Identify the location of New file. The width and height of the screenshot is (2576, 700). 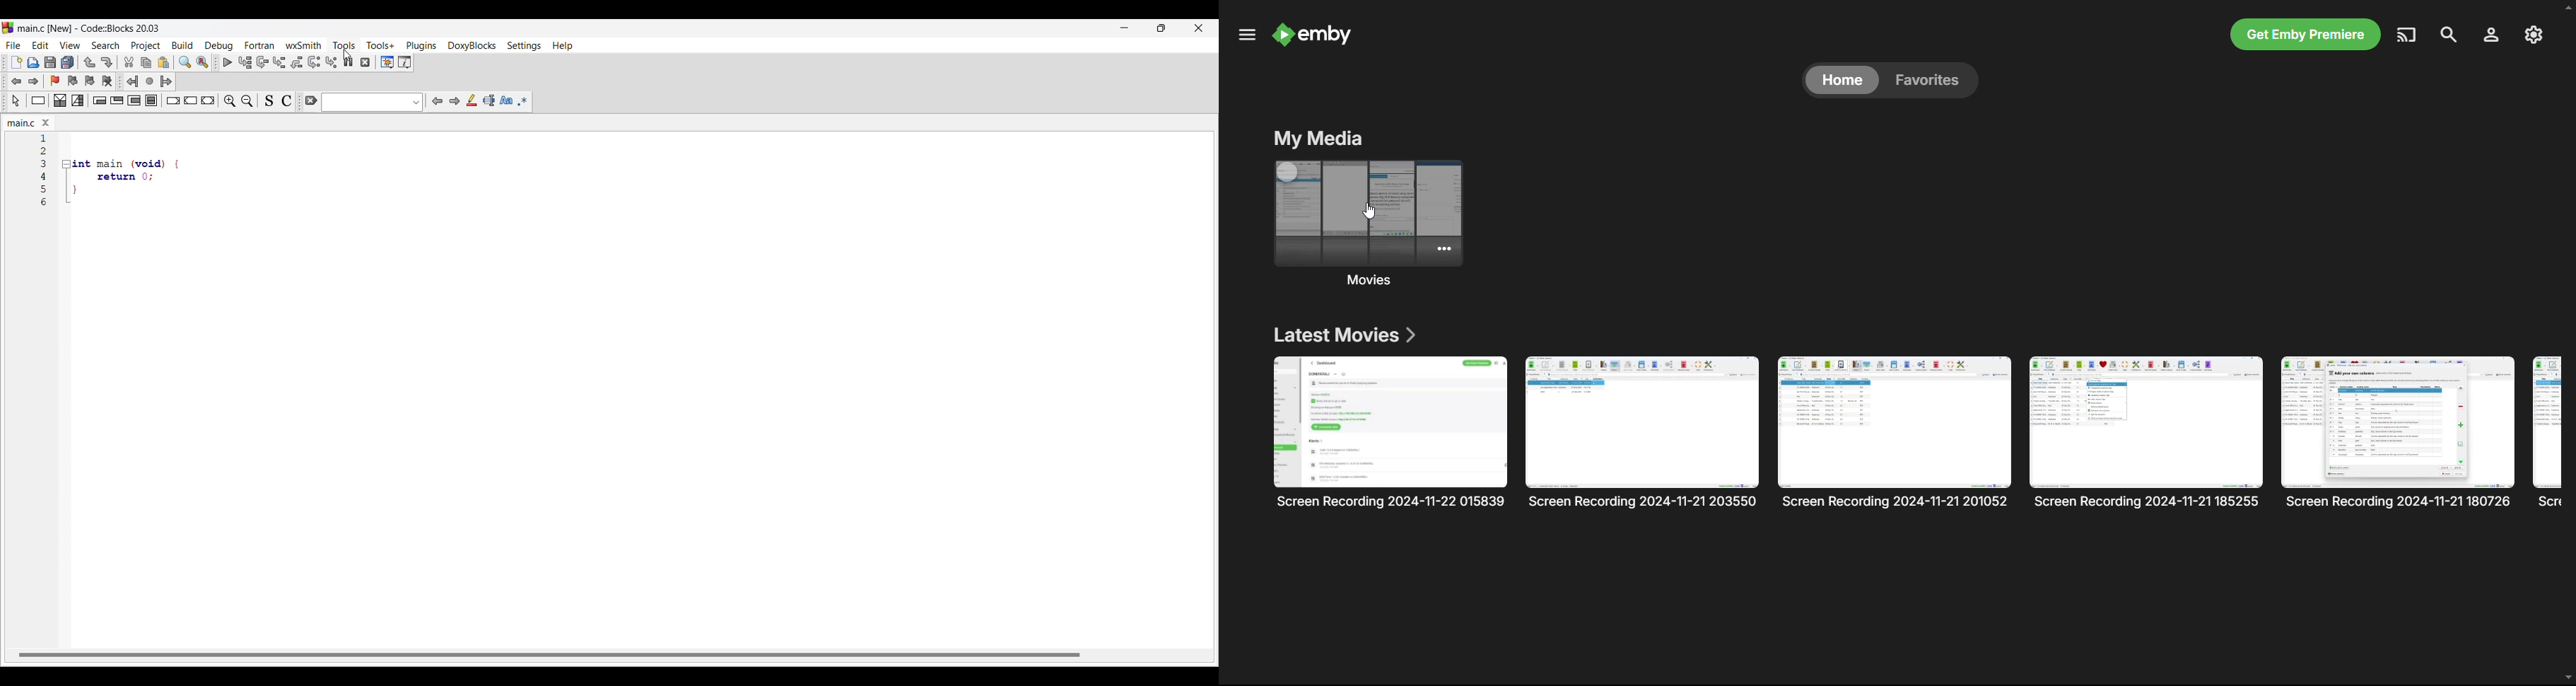
(17, 62).